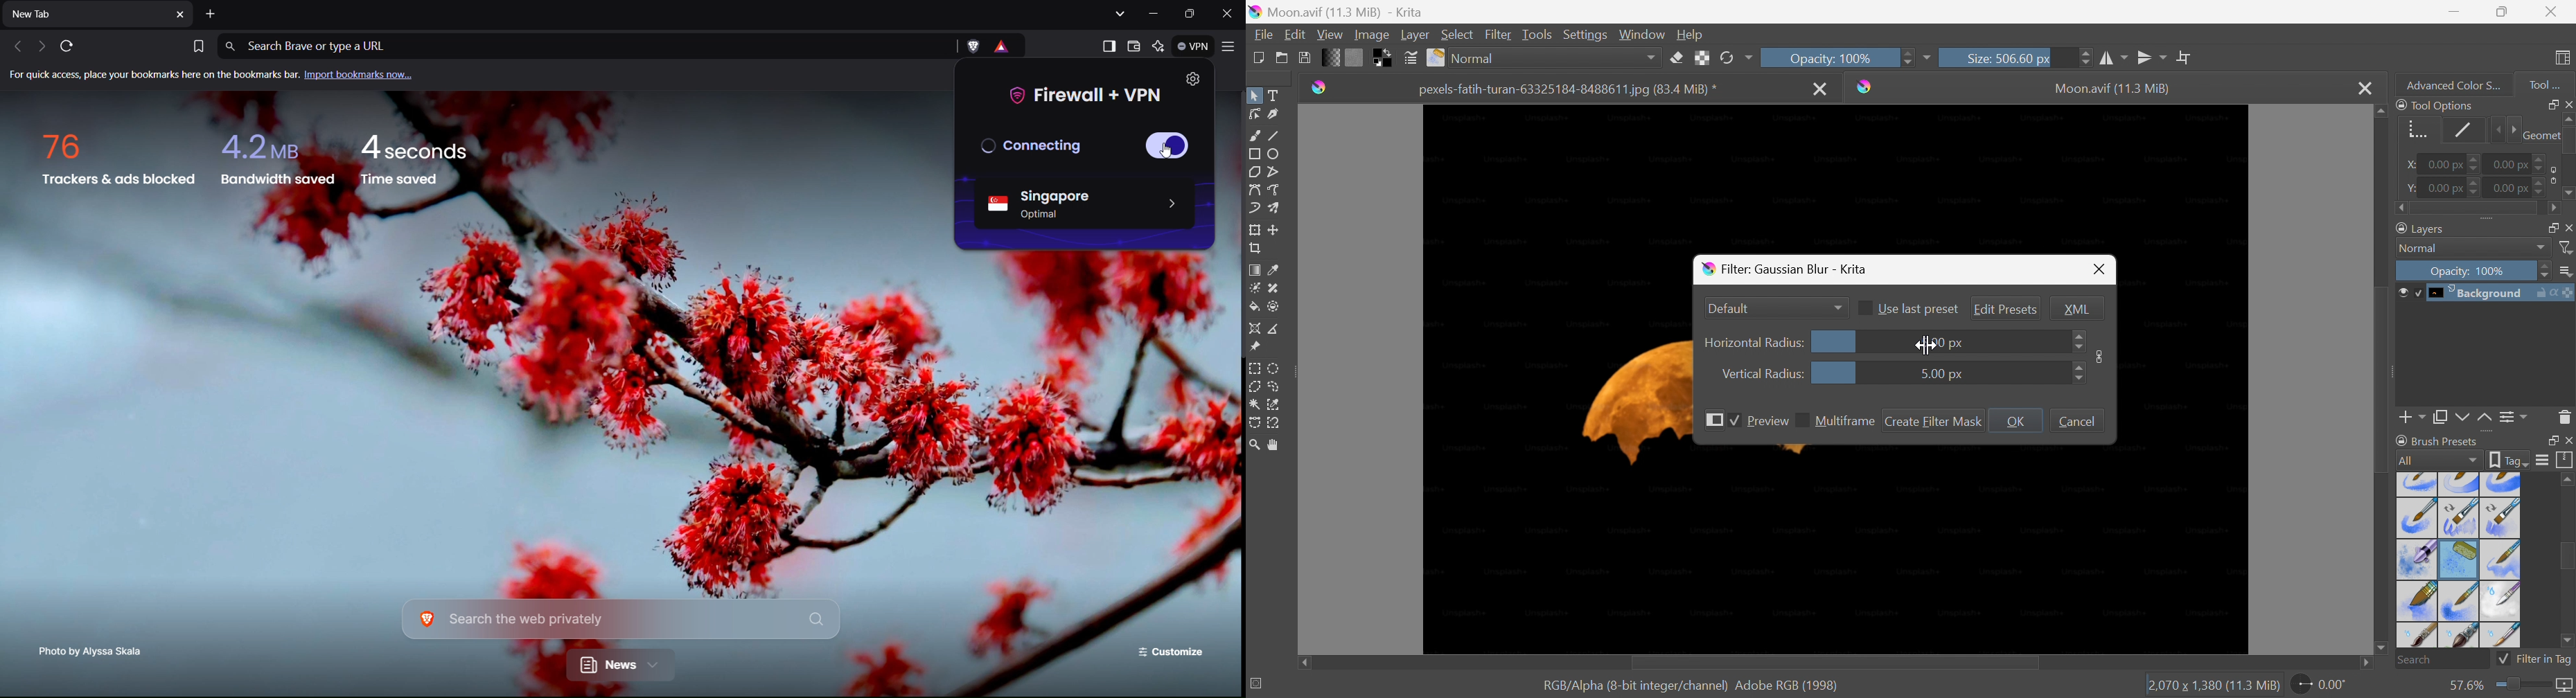 The image size is (2576, 700). Describe the element at coordinates (2076, 373) in the screenshot. I see `Slider` at that location.